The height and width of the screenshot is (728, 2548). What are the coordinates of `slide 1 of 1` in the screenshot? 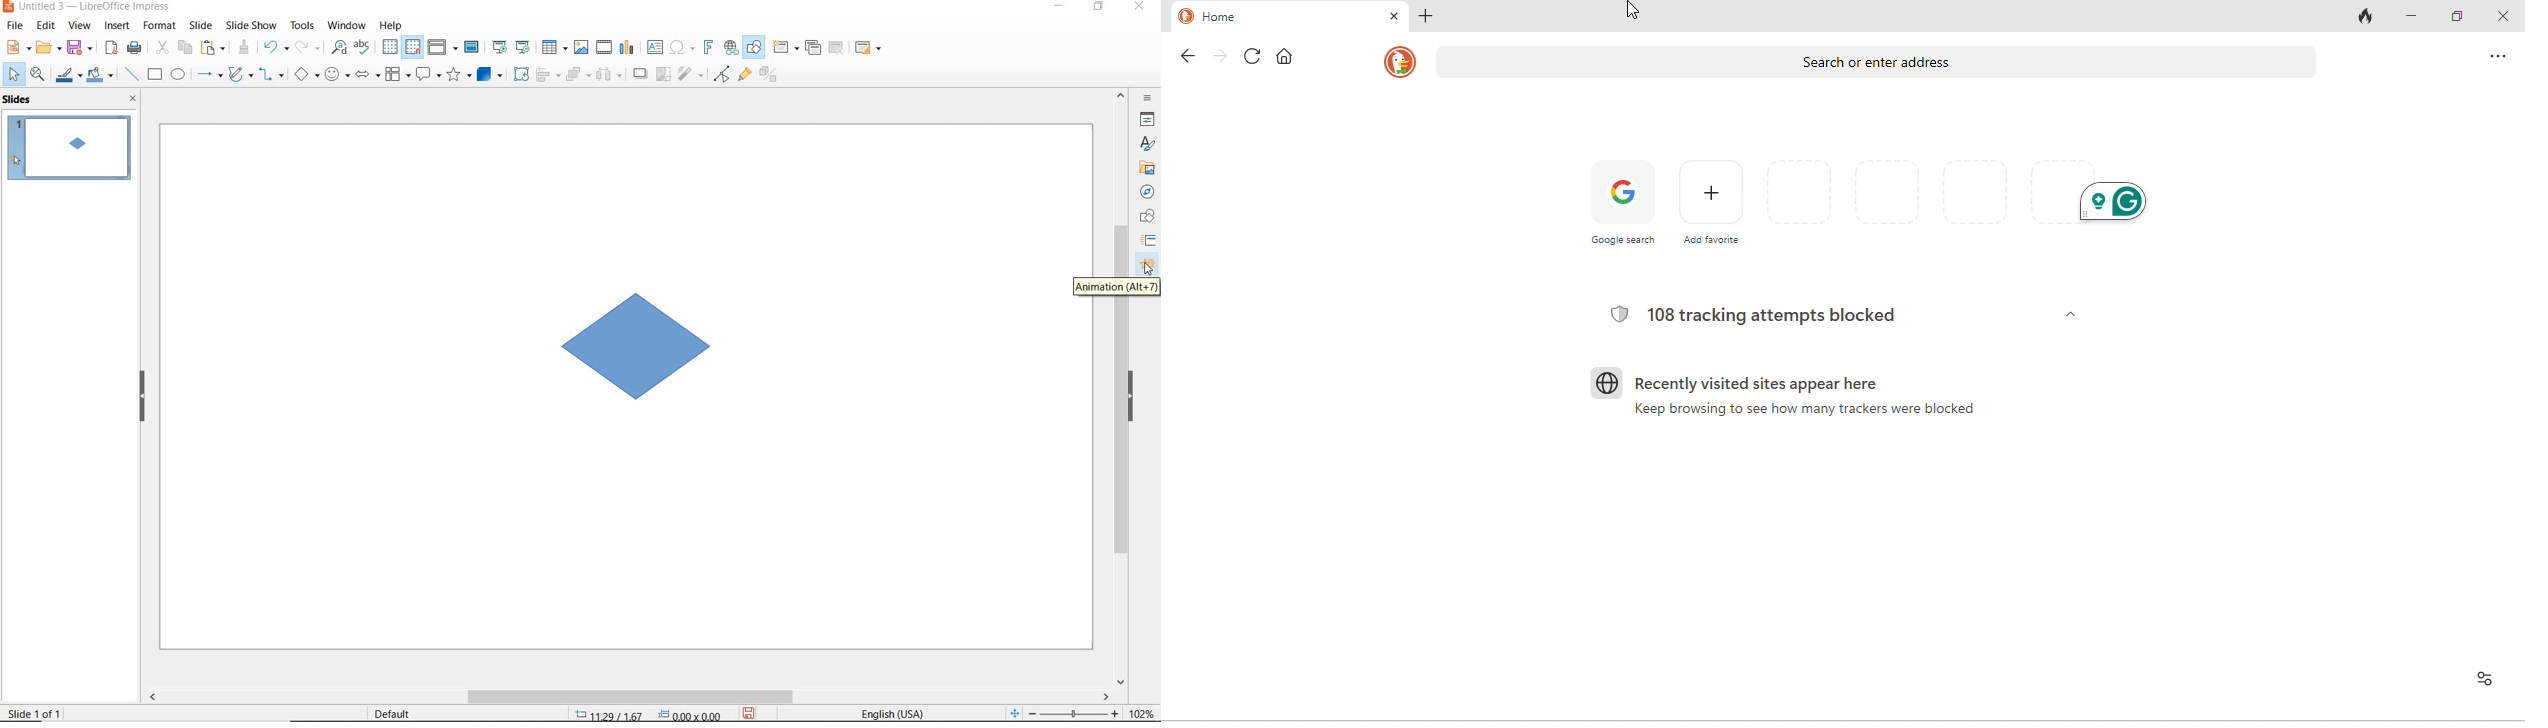 It's located at (37, 711).